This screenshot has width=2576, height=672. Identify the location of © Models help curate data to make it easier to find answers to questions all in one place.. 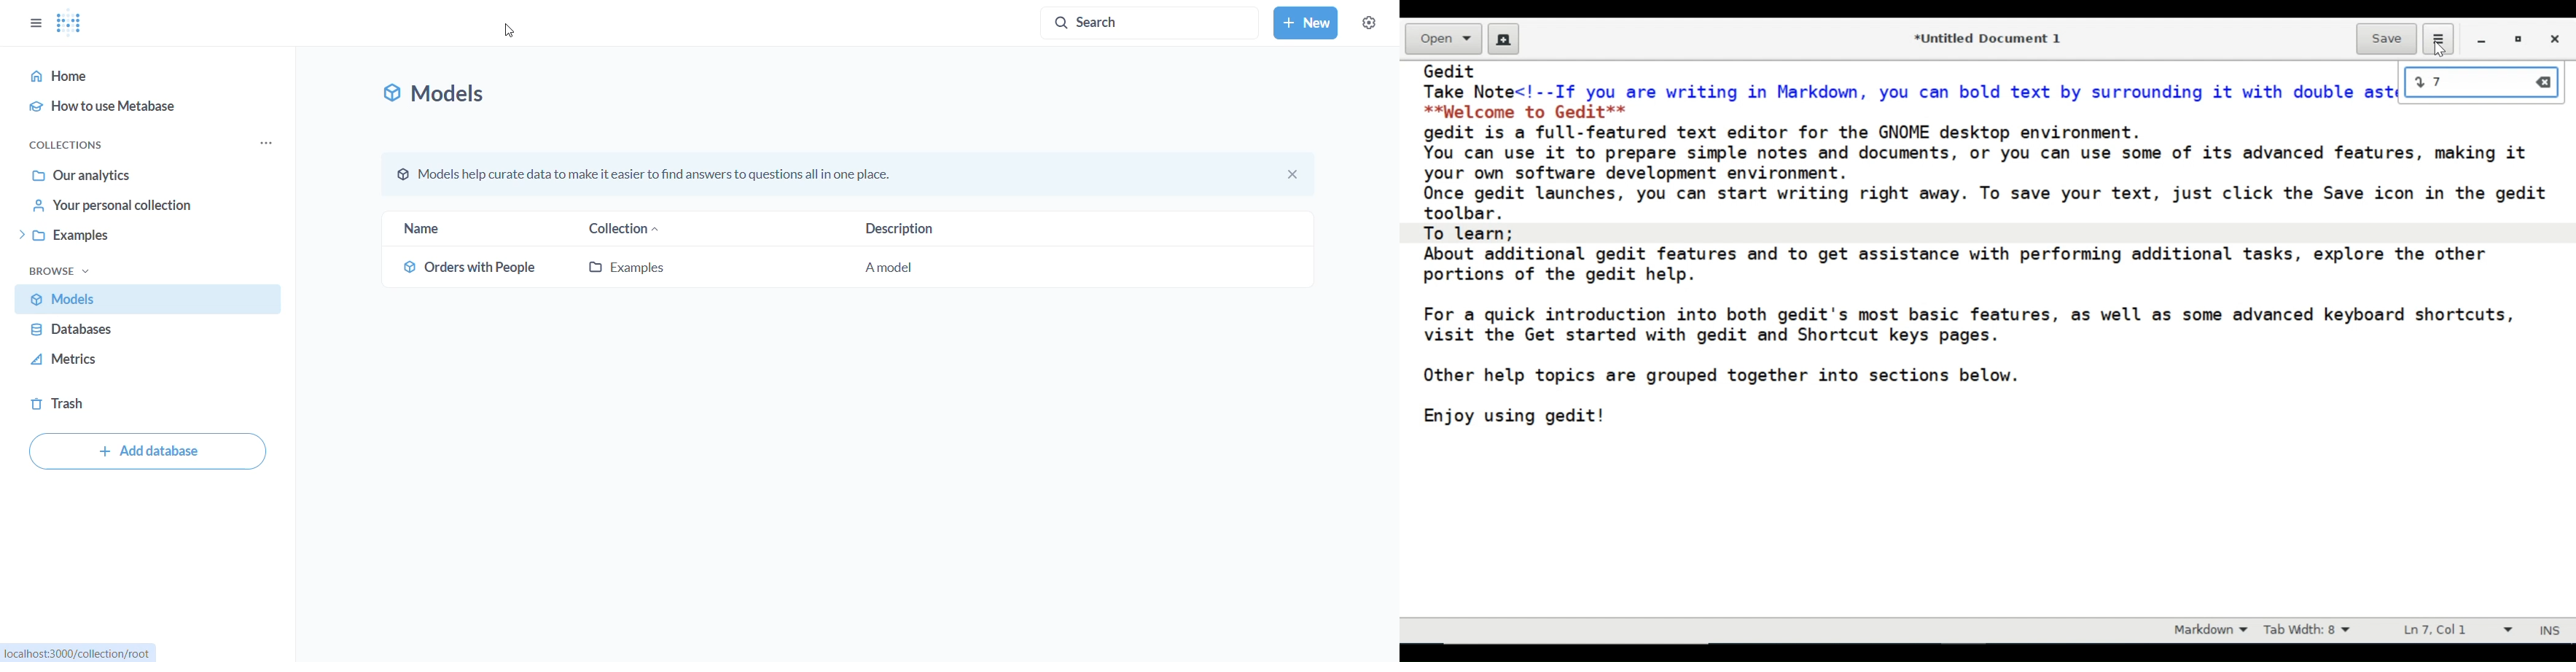
(649, 179).